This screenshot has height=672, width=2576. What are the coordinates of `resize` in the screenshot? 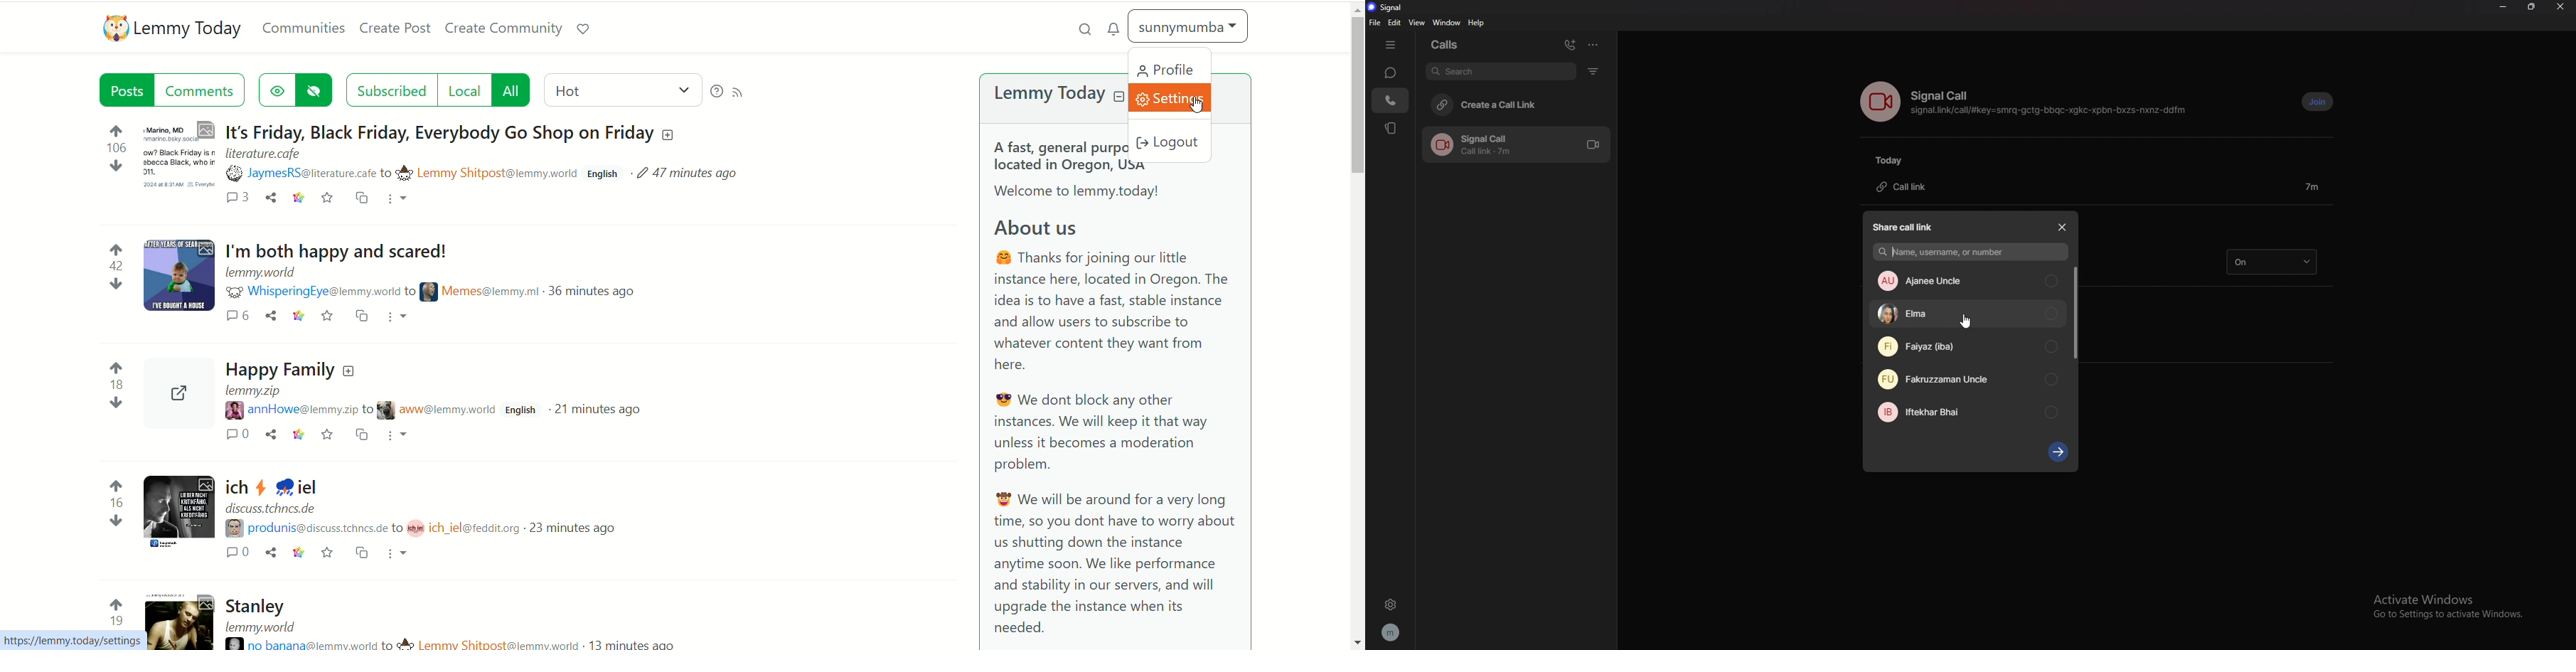 It's located at (2533, 6).